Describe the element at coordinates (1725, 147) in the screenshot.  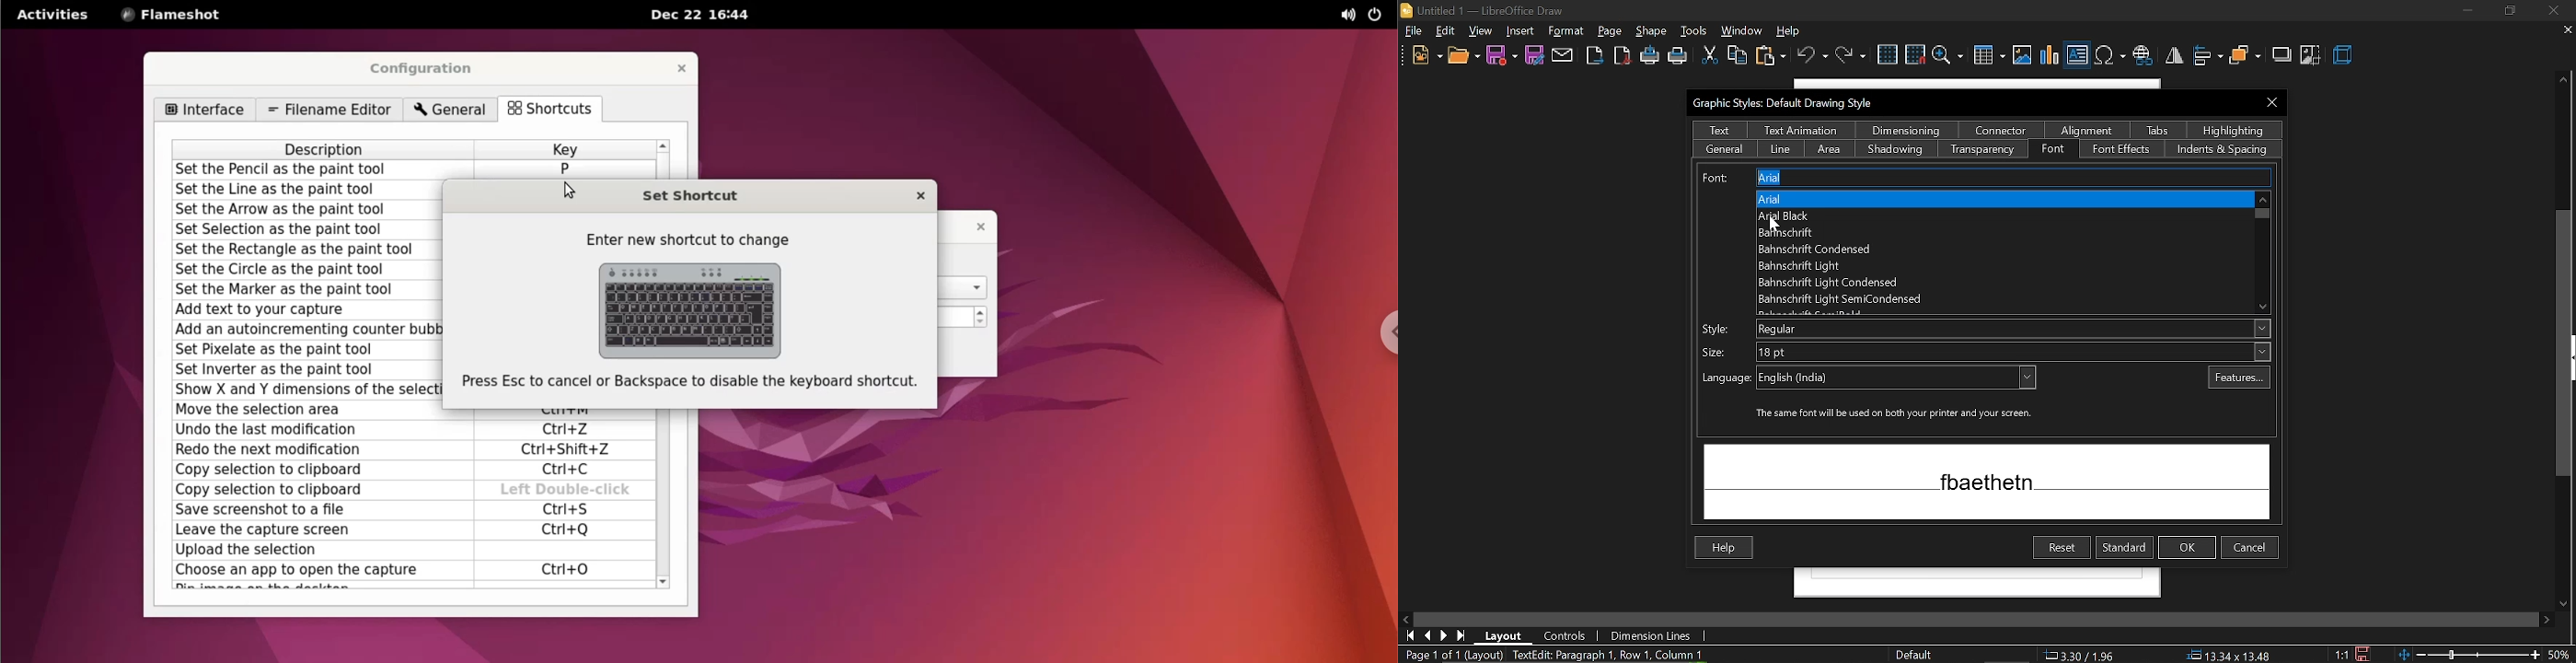
I see `general` at that location.